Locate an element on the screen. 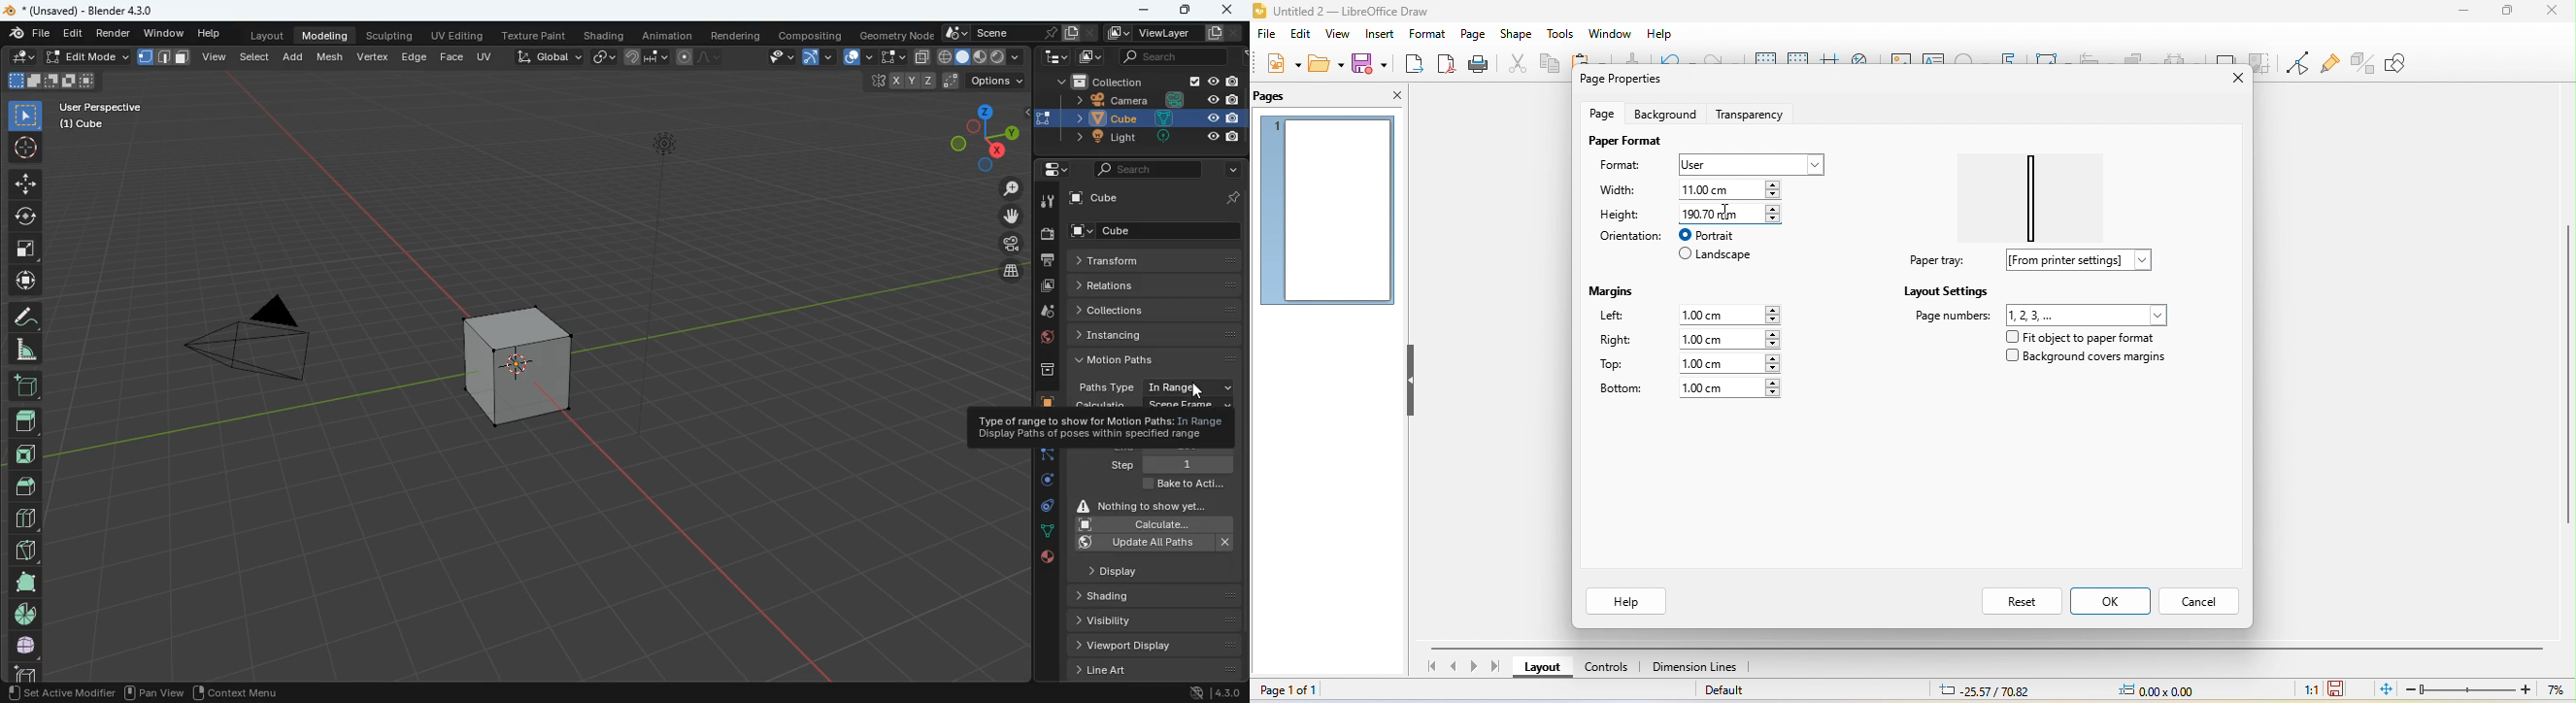 The height and width of the screenshot is (728, 2576). warning is located at coordinates (1152, 504).